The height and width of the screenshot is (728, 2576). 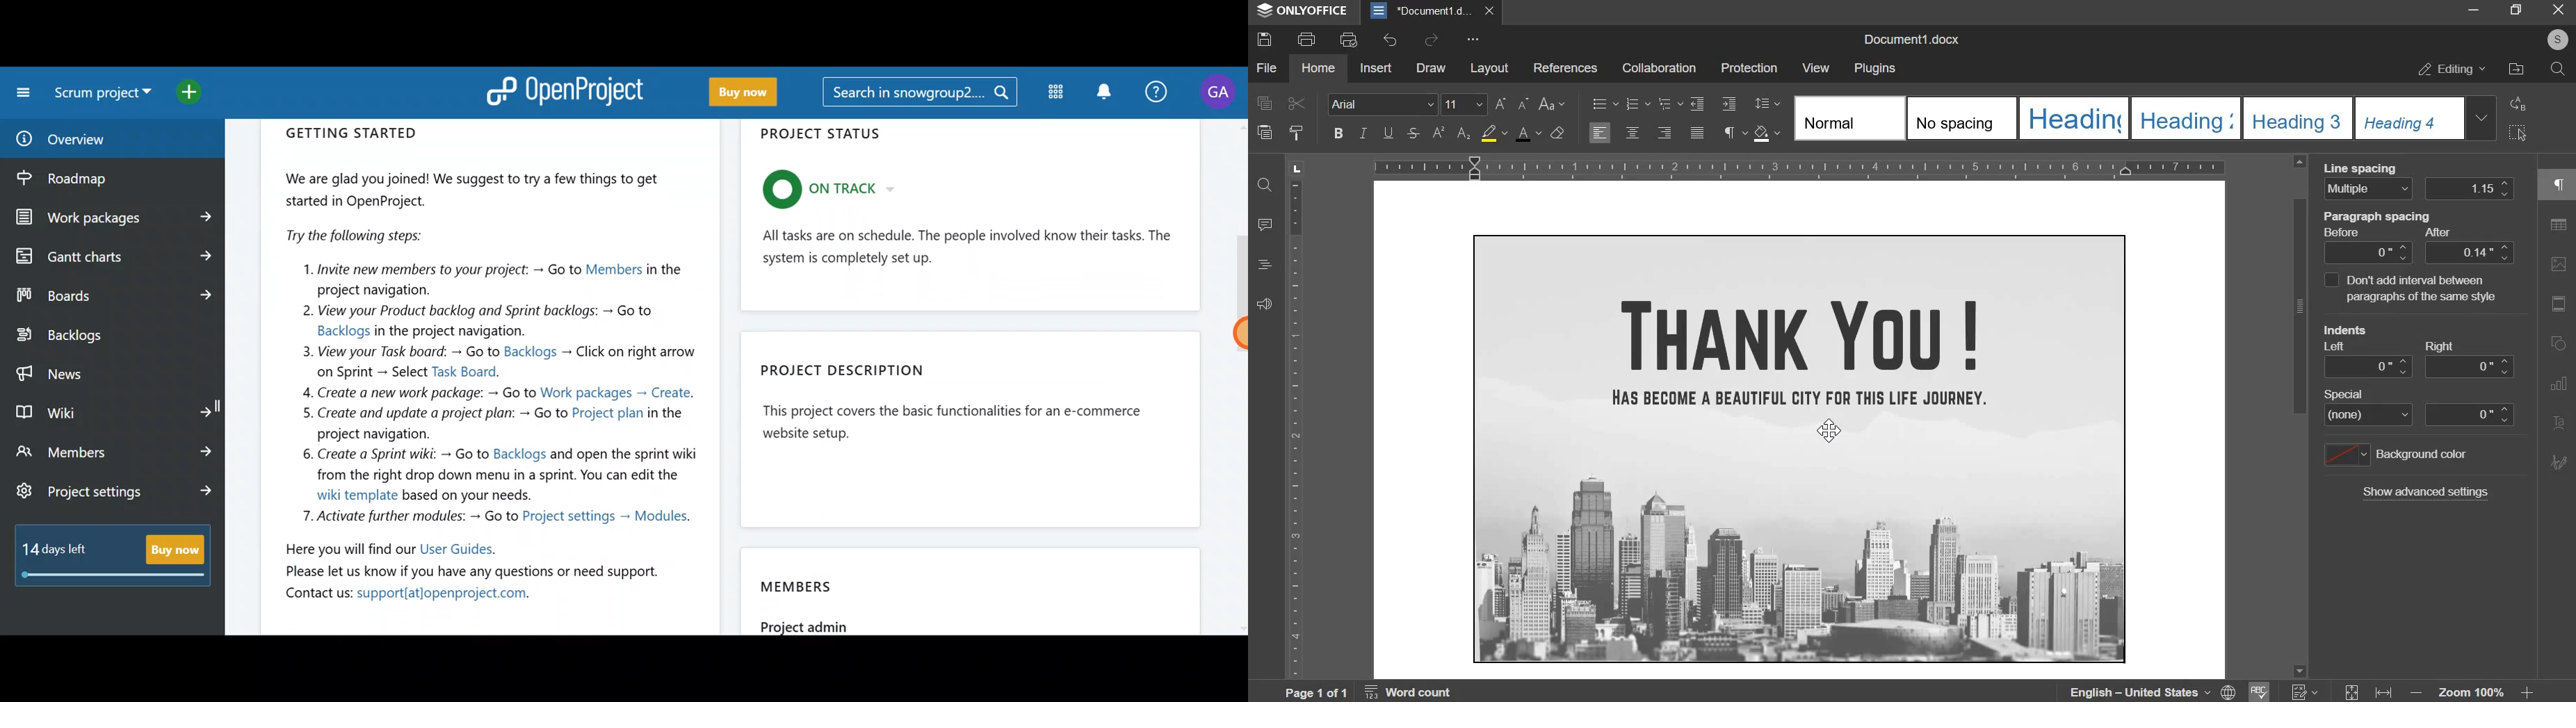 I want to click on Open quick add menu, so click(x=189, y=92).